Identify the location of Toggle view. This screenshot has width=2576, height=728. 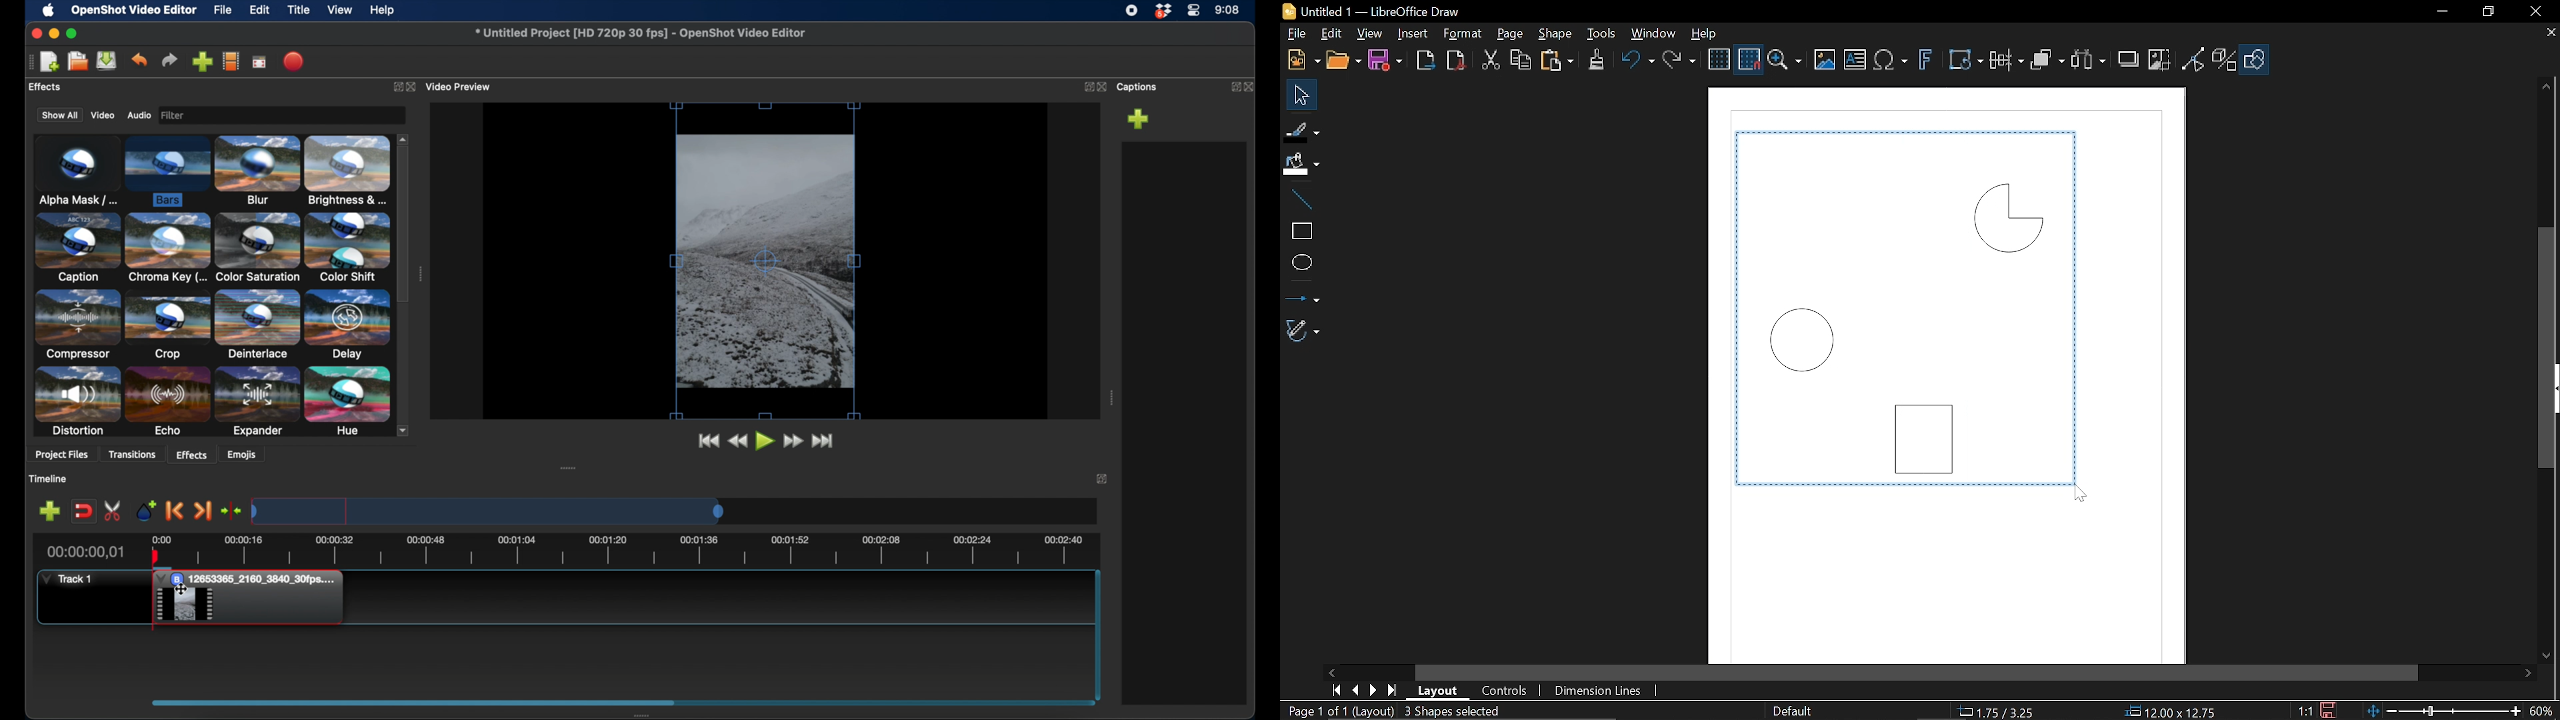
(2193, 58).